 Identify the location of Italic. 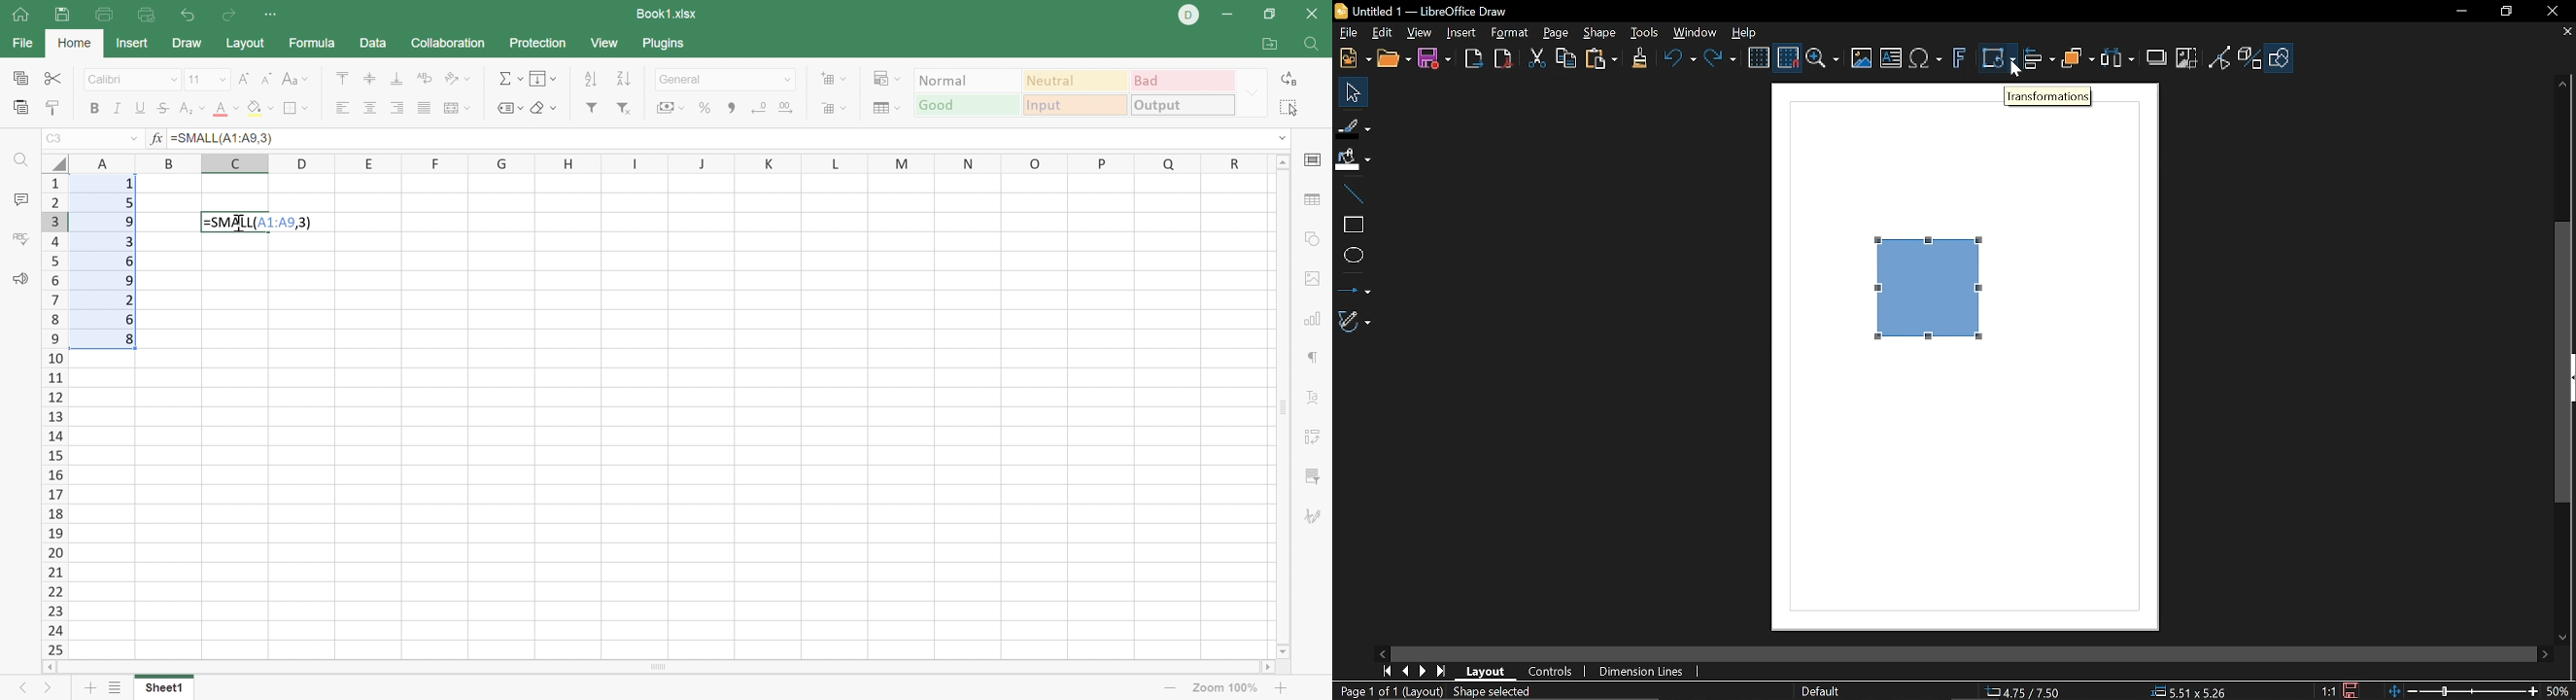
(119, 107).